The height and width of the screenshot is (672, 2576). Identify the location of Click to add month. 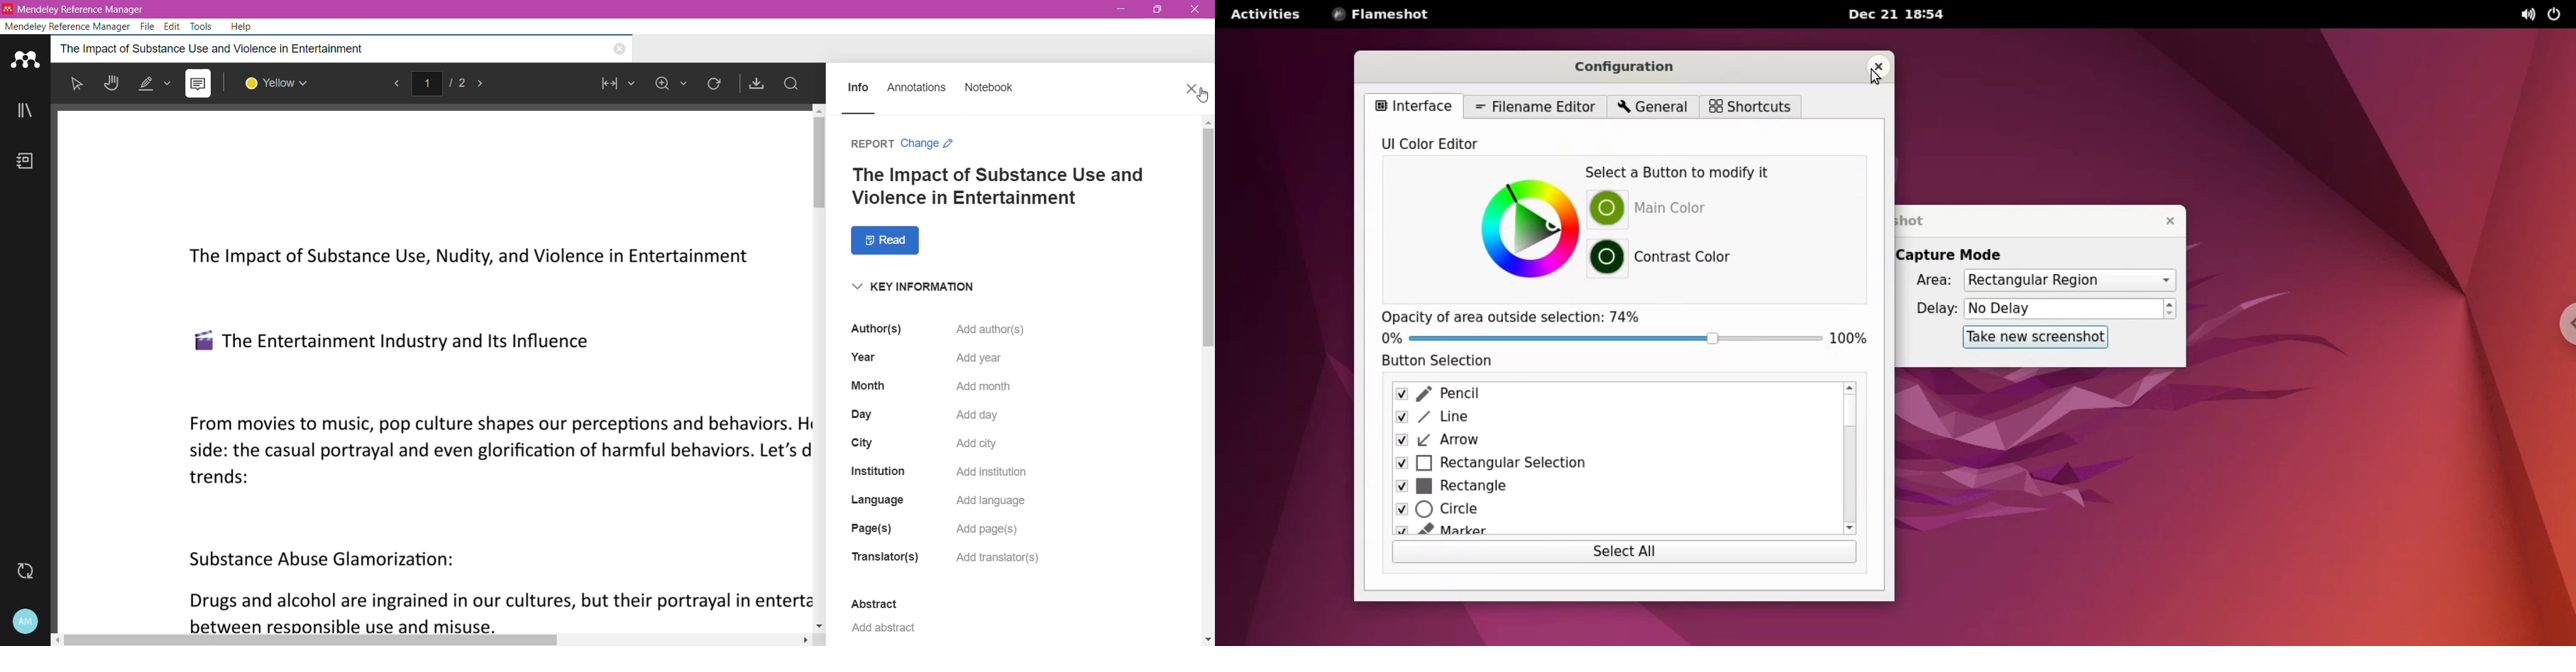
(983, 388).